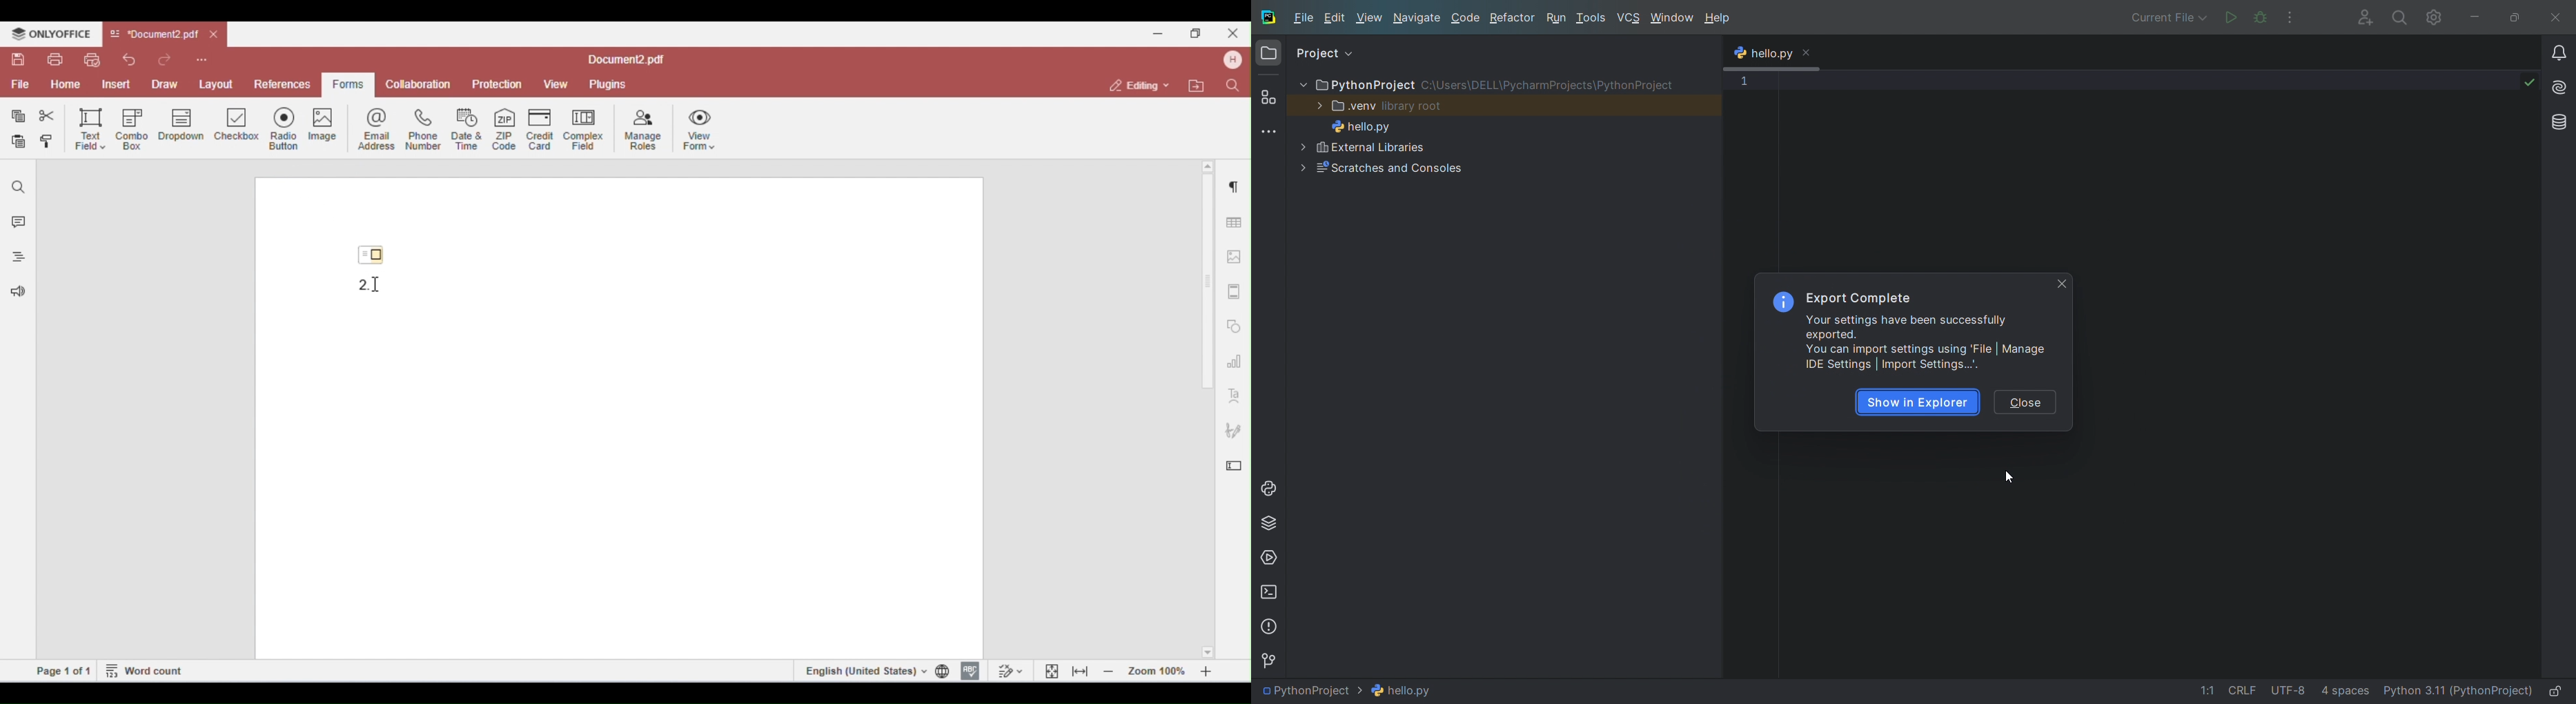 Image resolution: width=2576 pixels, height=728 pixels. I want to click on problems, so click(1269, 628).